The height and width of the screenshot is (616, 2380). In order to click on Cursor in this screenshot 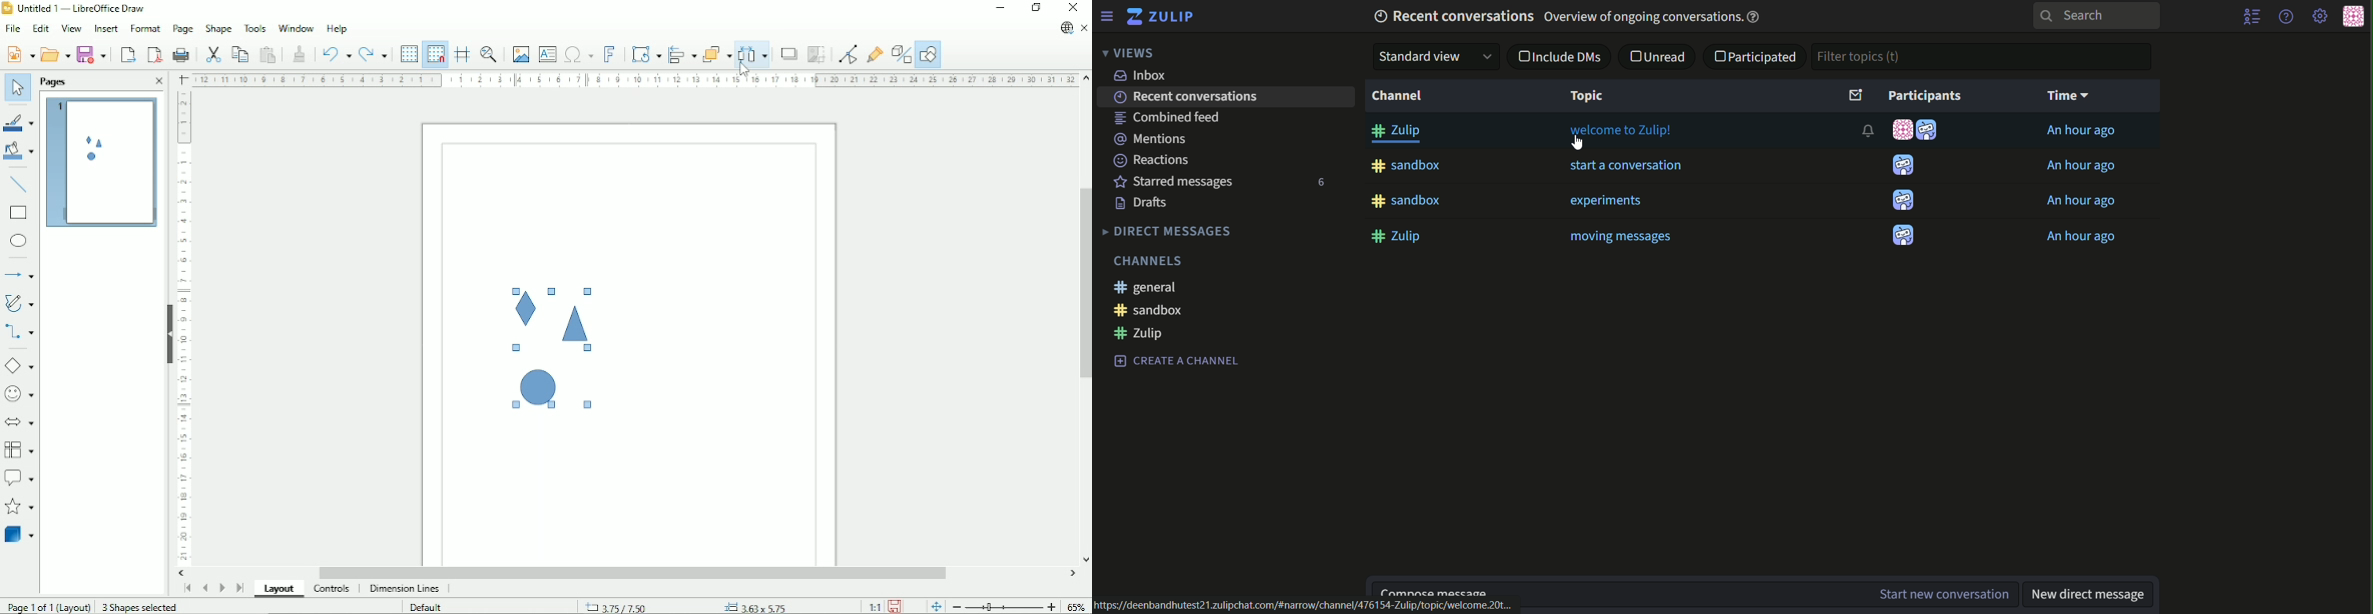, I will do `click(1580, 143)`.